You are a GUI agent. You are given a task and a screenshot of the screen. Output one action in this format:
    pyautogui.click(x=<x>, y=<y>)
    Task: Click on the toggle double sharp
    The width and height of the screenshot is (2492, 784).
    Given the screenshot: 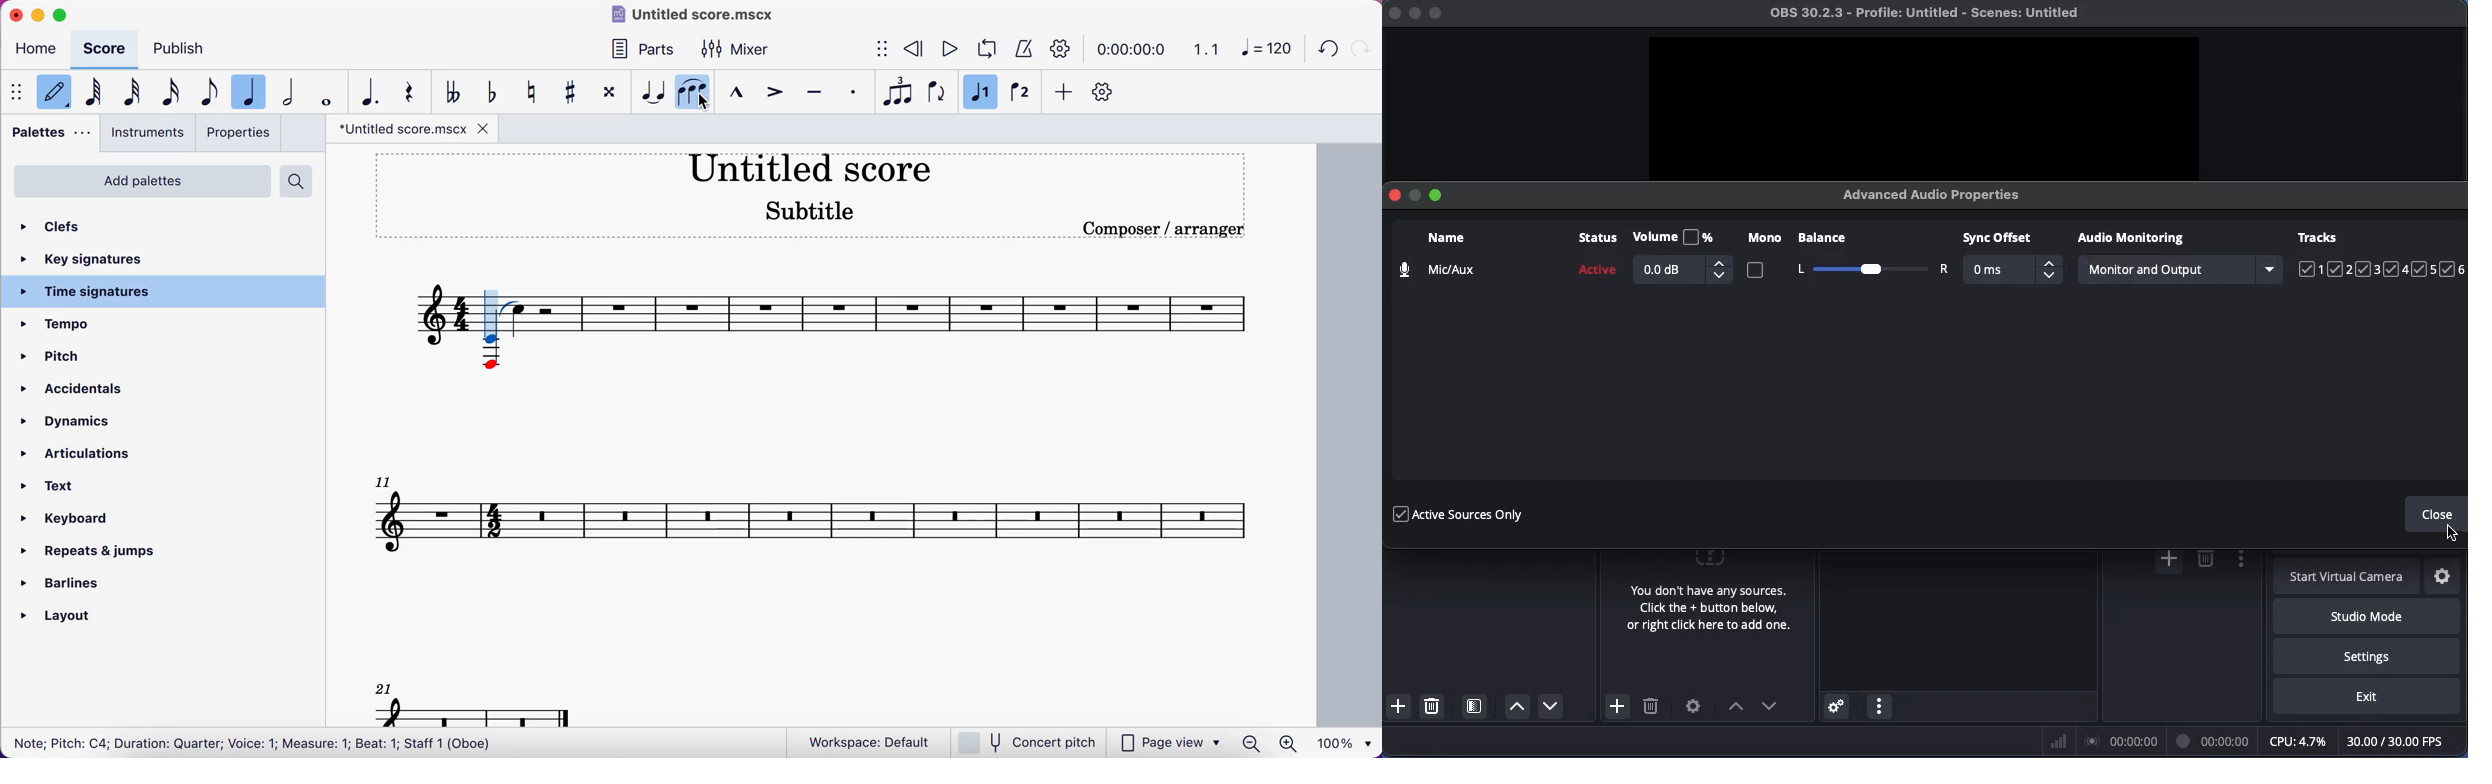 What is the action you would take?
    pyautogui.click(x=608, y=95)
    